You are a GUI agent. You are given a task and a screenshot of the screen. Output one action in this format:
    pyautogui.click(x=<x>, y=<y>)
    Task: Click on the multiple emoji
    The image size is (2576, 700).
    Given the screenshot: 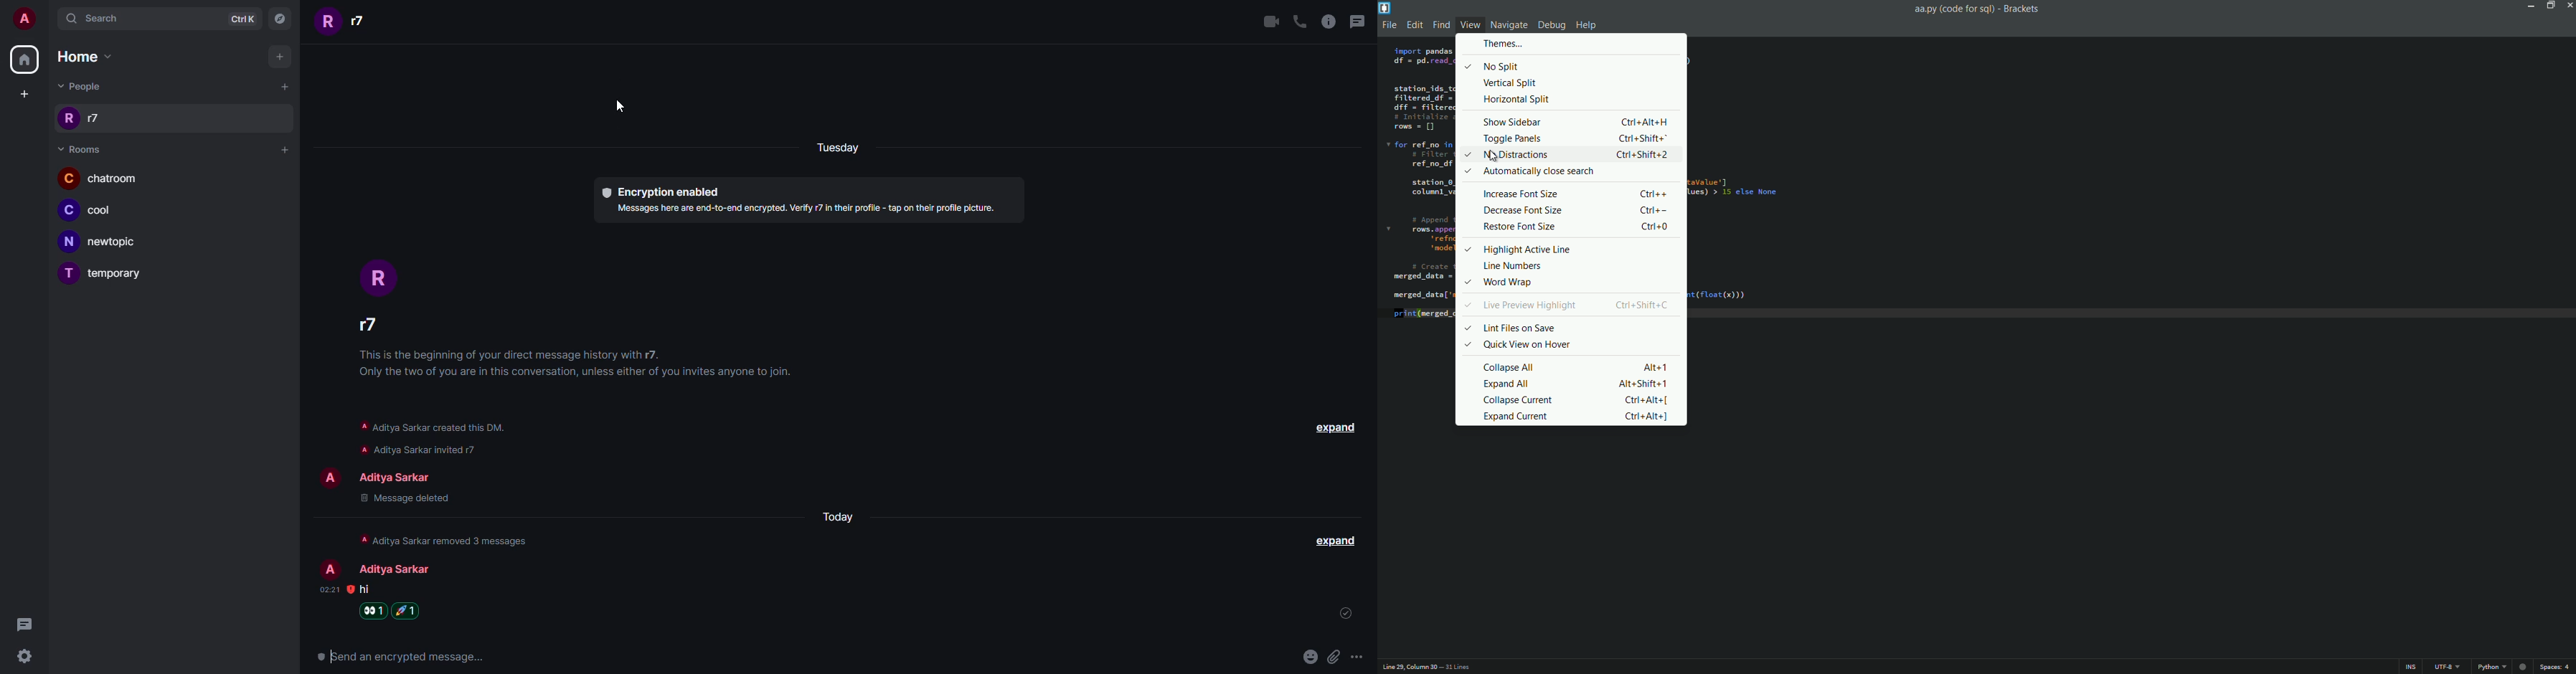 What is the action you would take?
    pyautogui.click(x=407, y=609)
    